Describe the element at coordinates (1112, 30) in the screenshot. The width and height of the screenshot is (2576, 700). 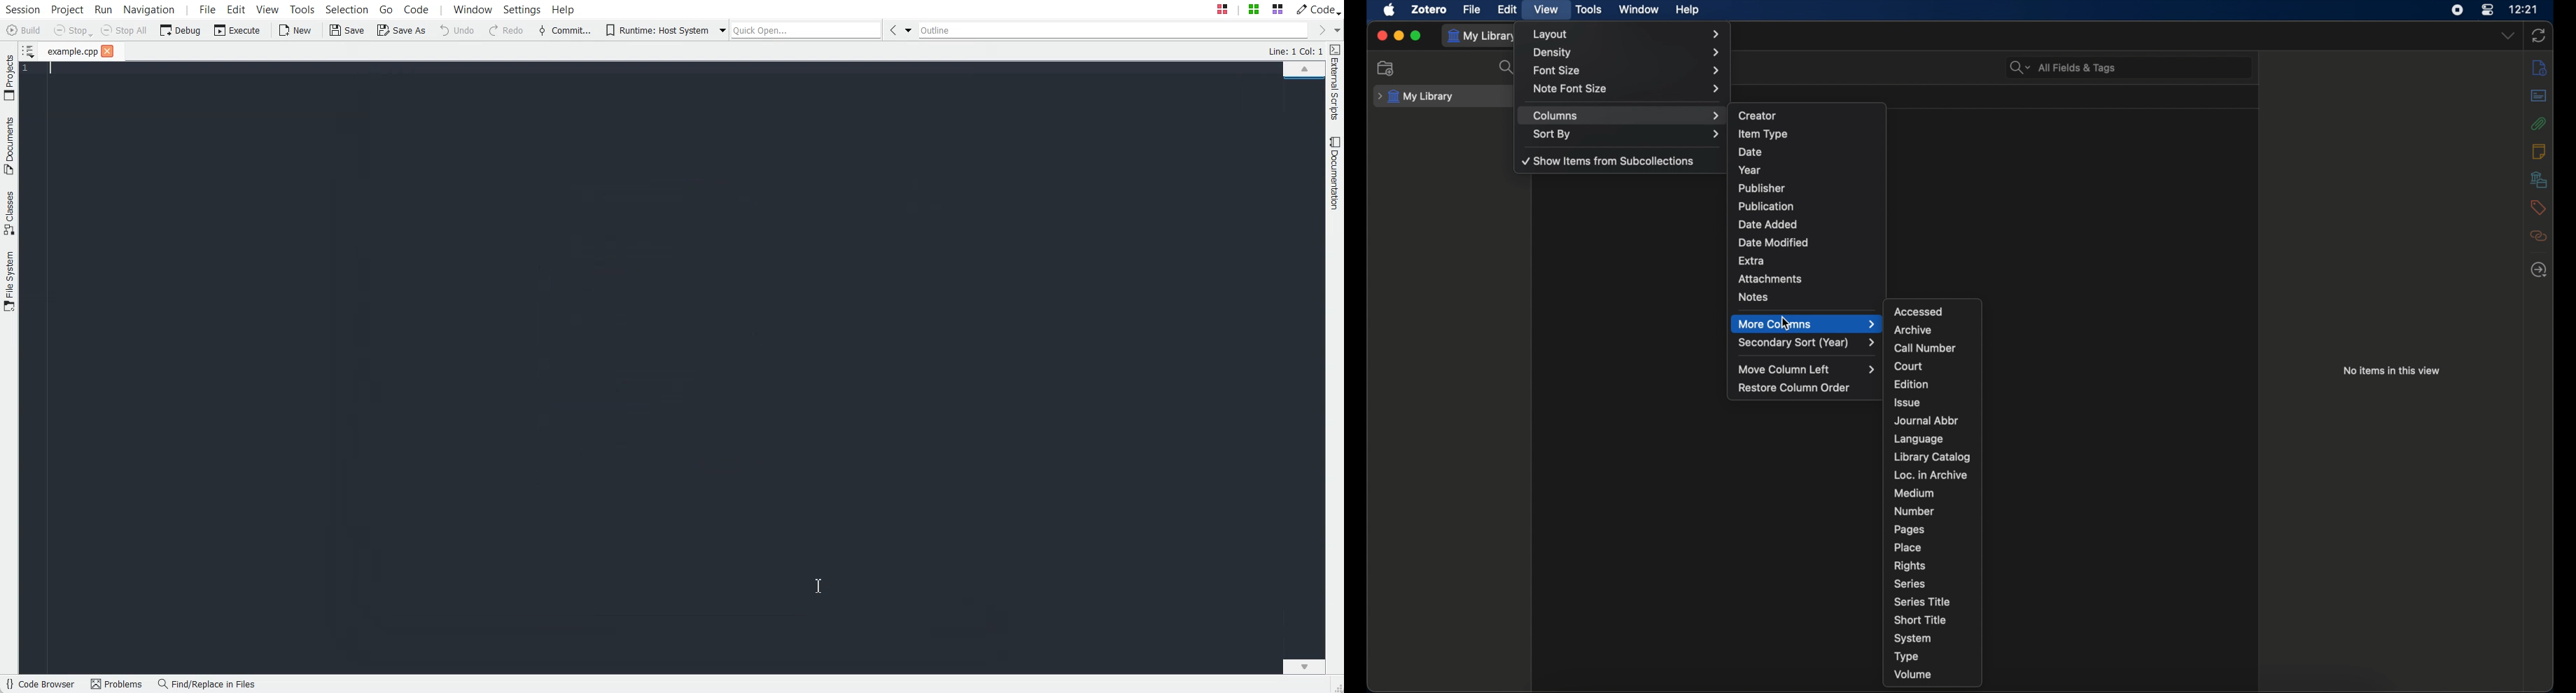
I see `Outline` at that location.